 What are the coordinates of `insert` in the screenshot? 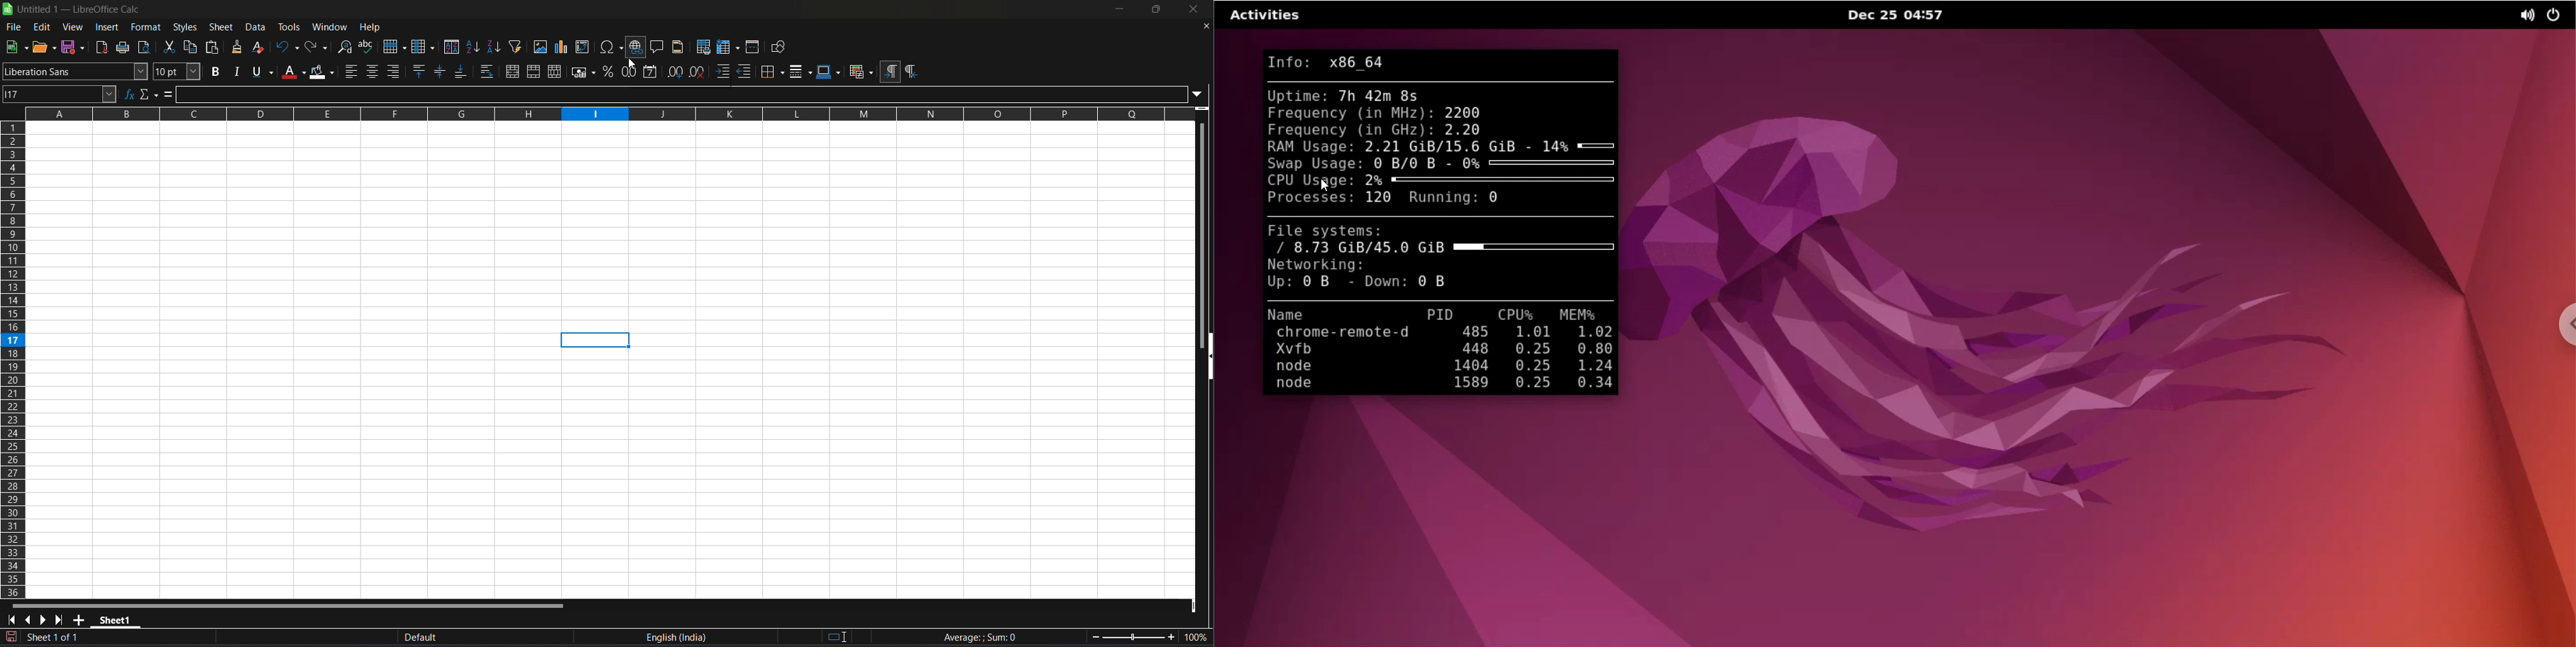 It's located at (109, 27).